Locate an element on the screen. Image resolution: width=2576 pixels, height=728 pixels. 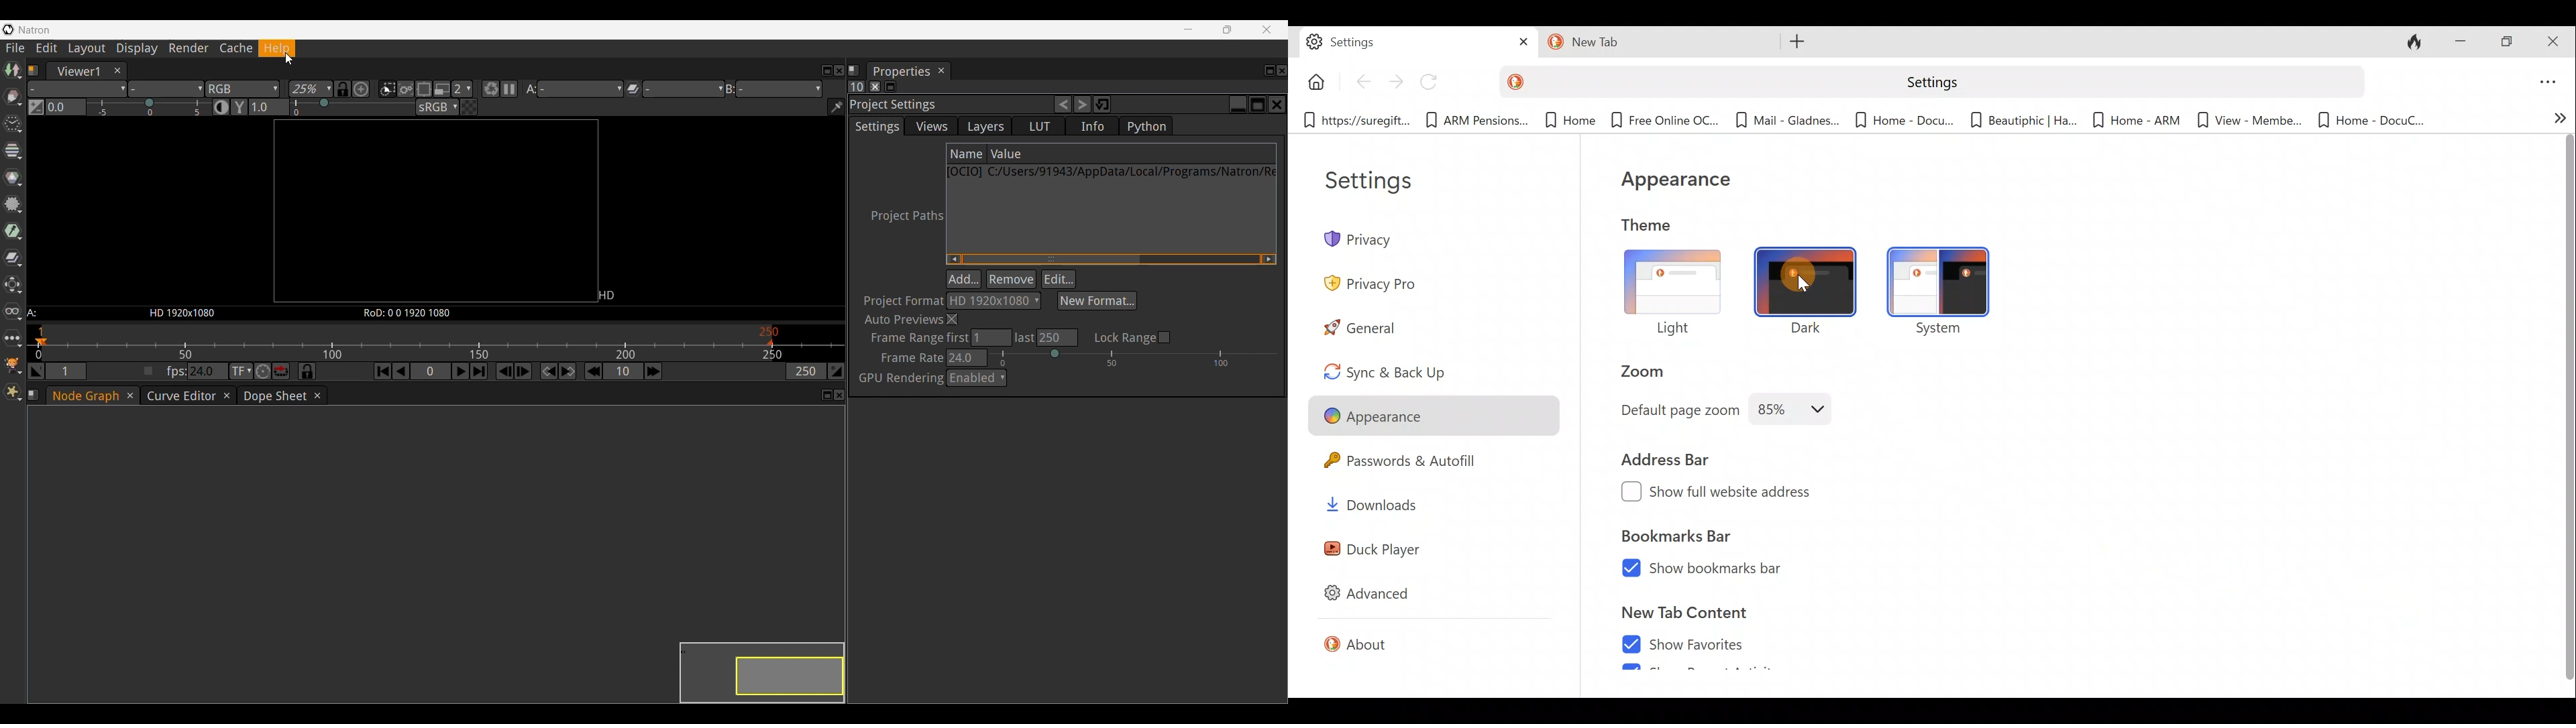
Preview is located at coordinates (746, 663).